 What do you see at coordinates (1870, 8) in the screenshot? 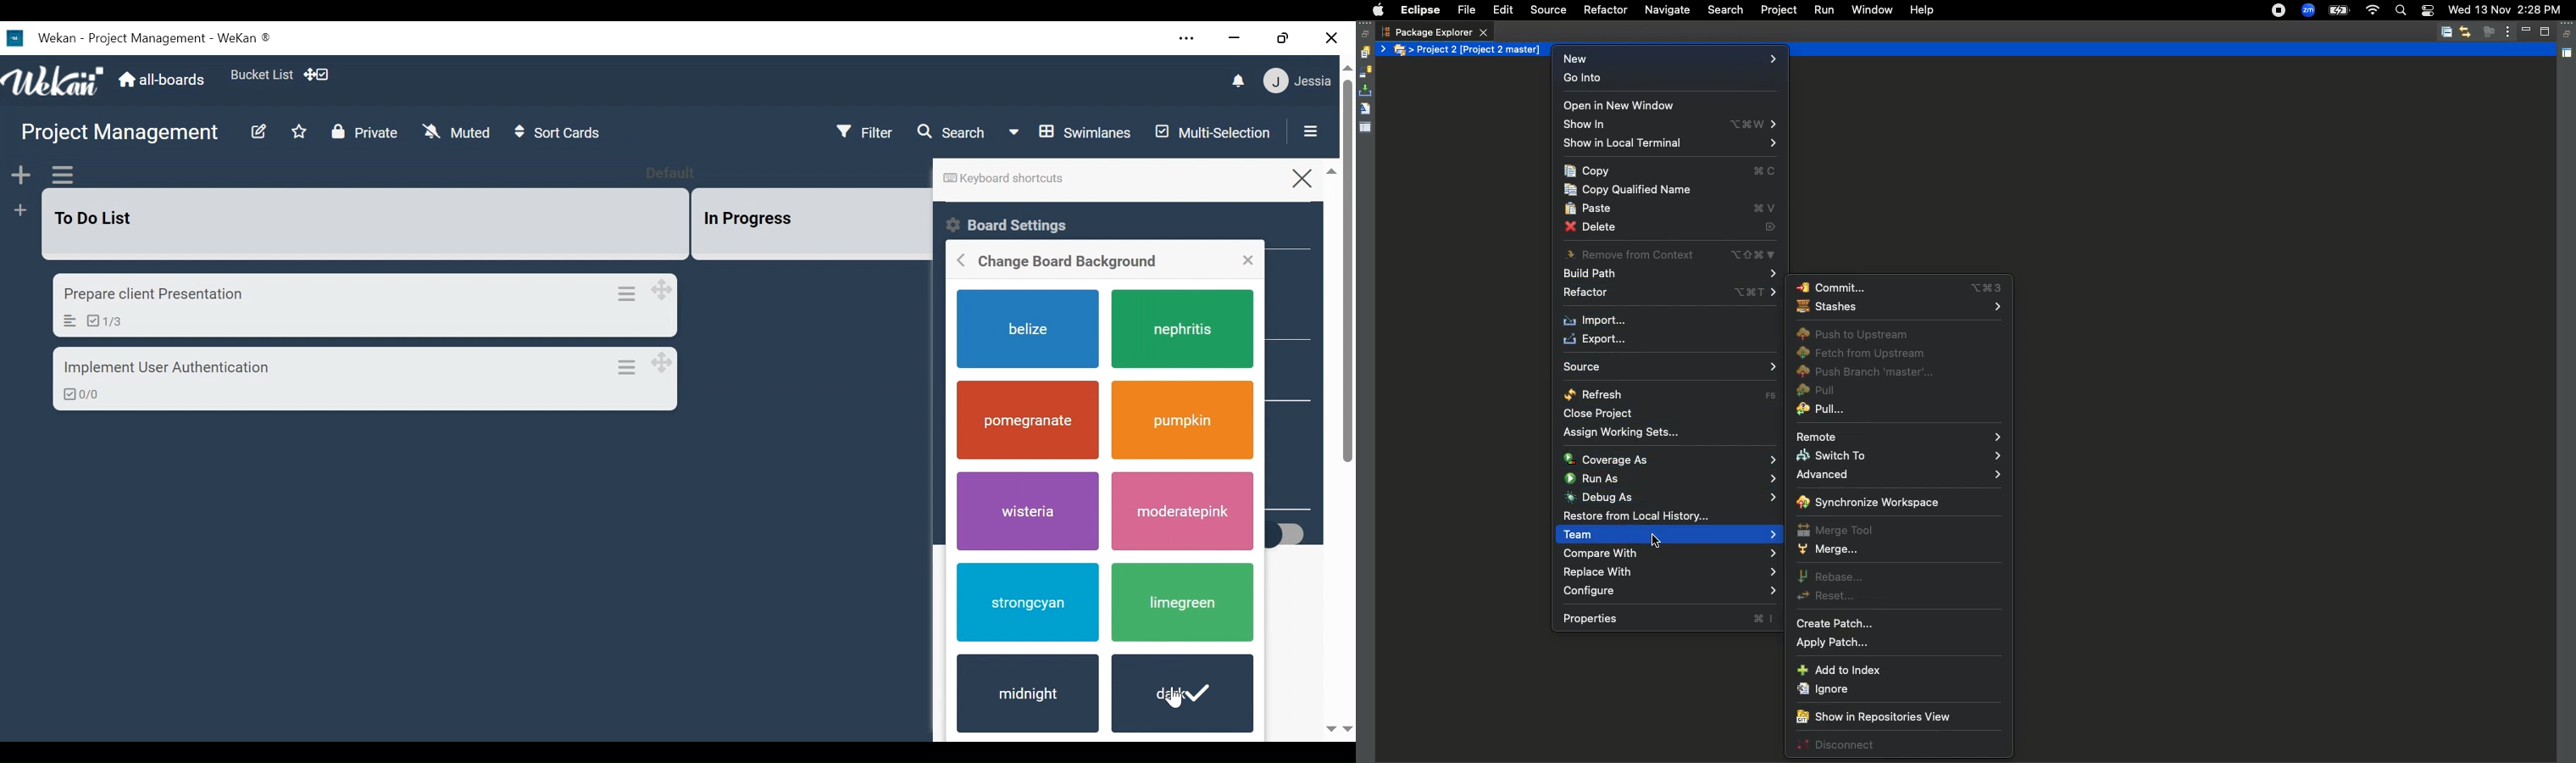
I see `Window` at bounding box center [1870, 8].